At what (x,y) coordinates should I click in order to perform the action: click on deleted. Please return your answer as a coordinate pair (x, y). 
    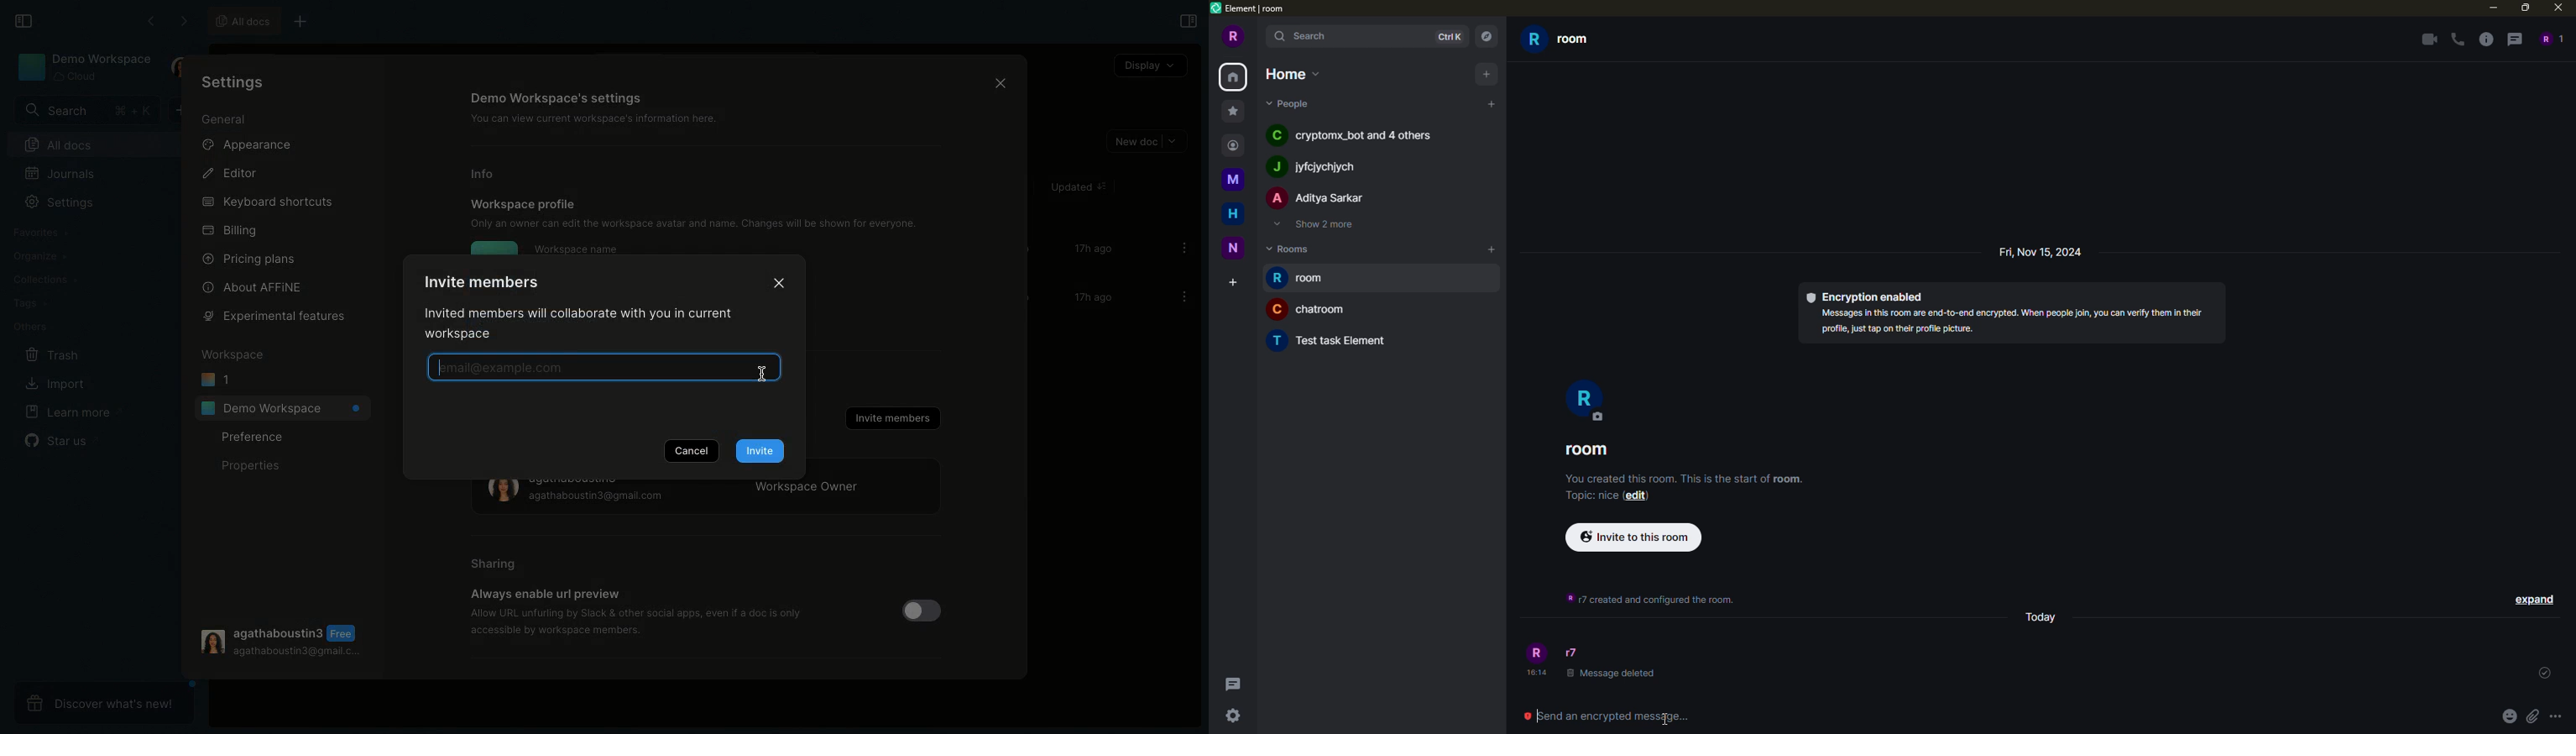
    Looking at the image, I should click on (1610, 673).